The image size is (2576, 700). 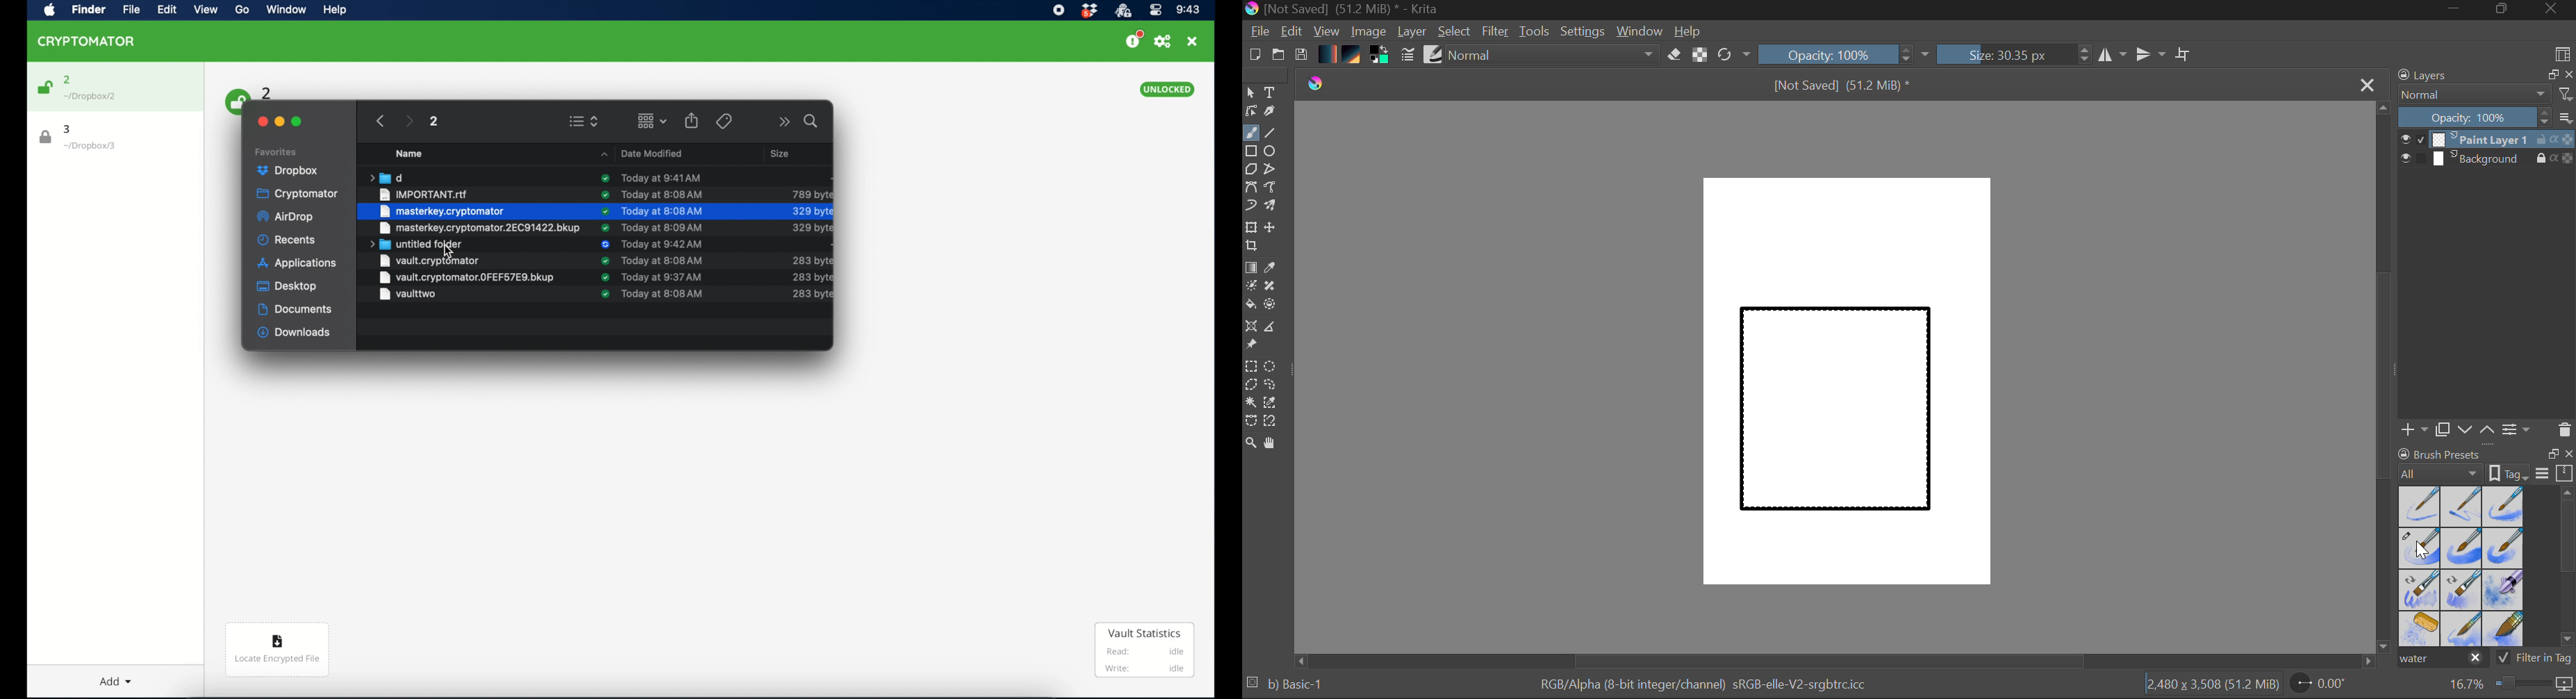 I want to click on cursor, so click(x=448, y=251).